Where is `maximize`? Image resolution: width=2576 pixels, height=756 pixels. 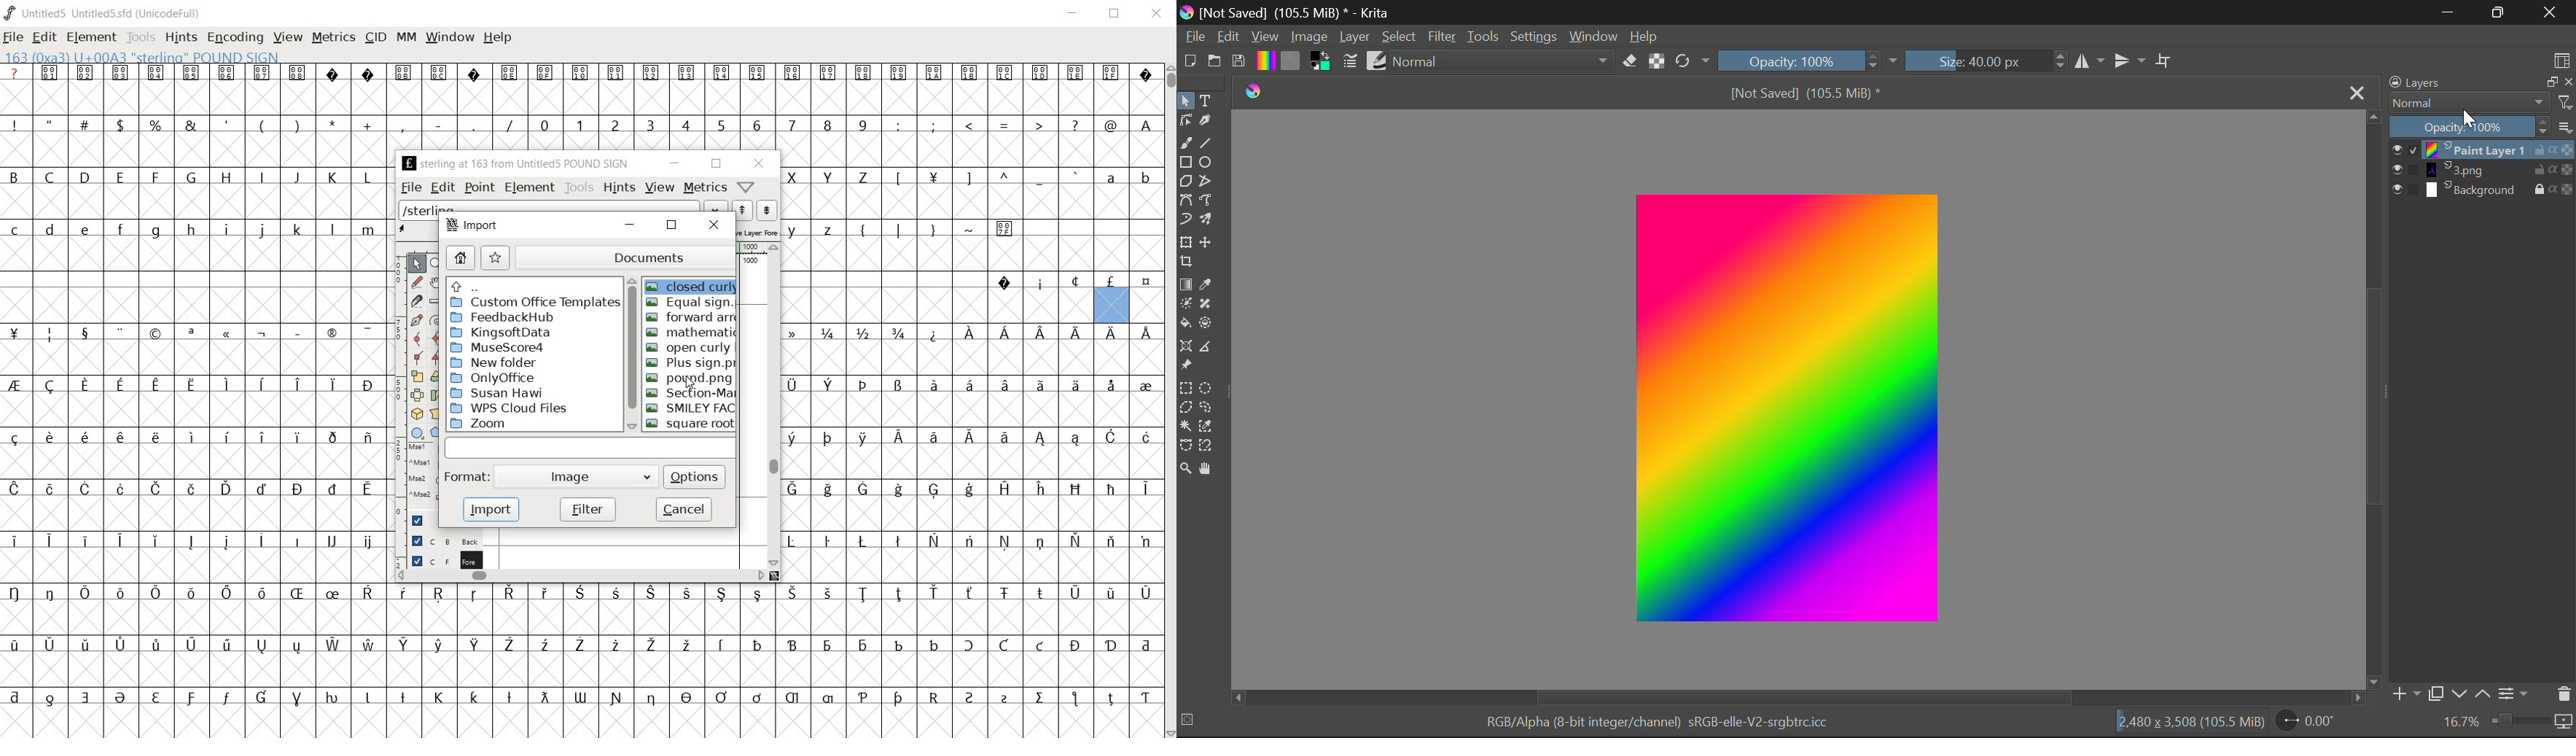
maximize is located at coordinates (716, 164).